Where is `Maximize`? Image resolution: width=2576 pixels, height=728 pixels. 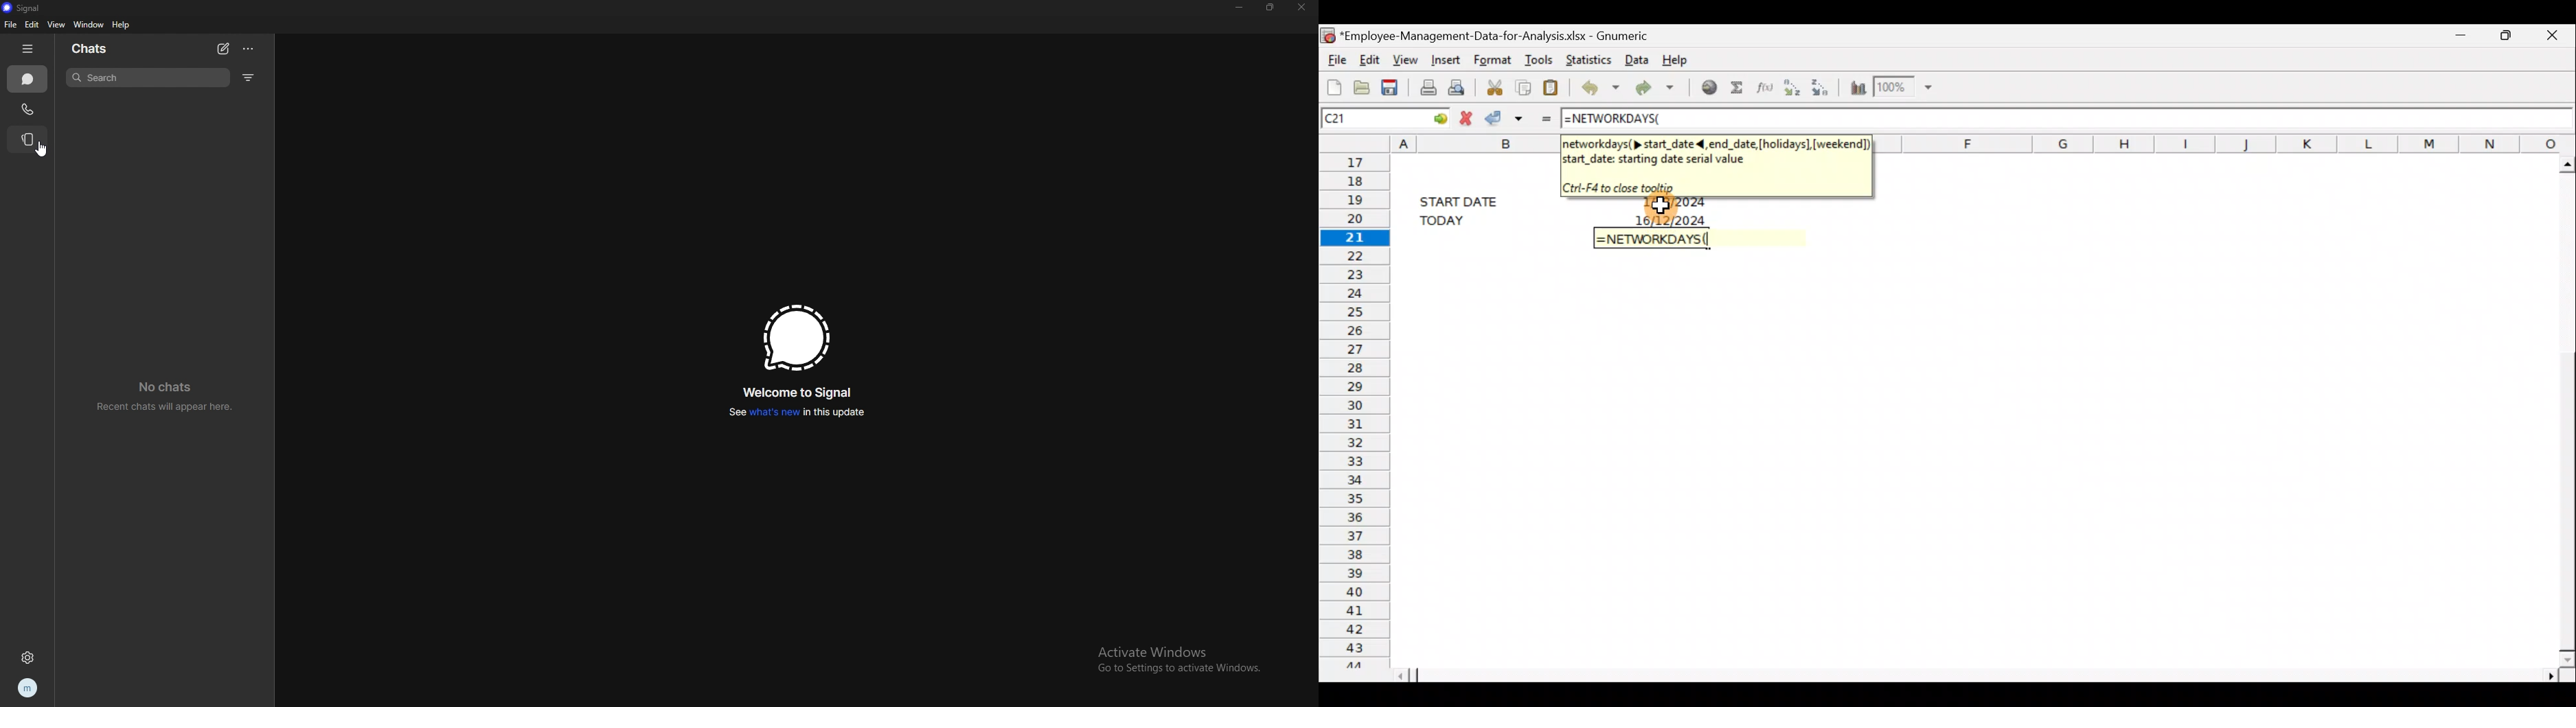 Maximize is located at coordinates (2505, 36).